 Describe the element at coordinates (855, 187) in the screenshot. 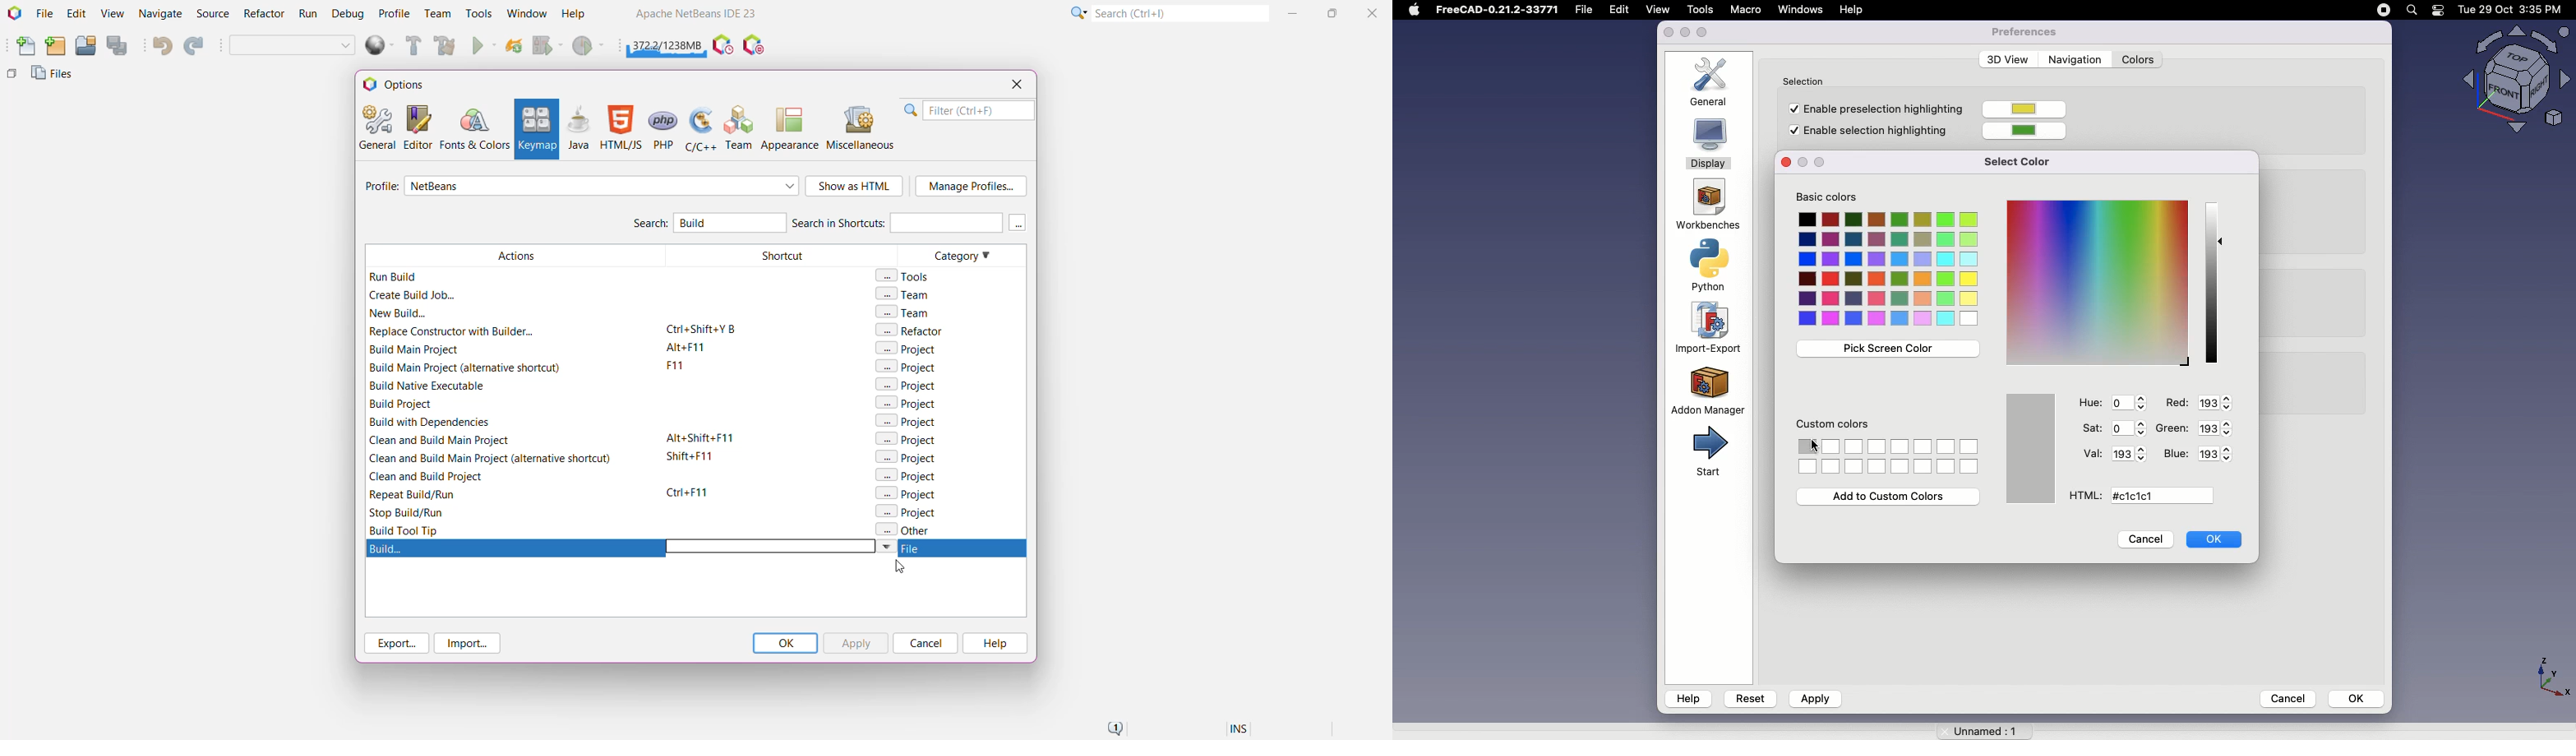

I see `Show as HTML` at that location.